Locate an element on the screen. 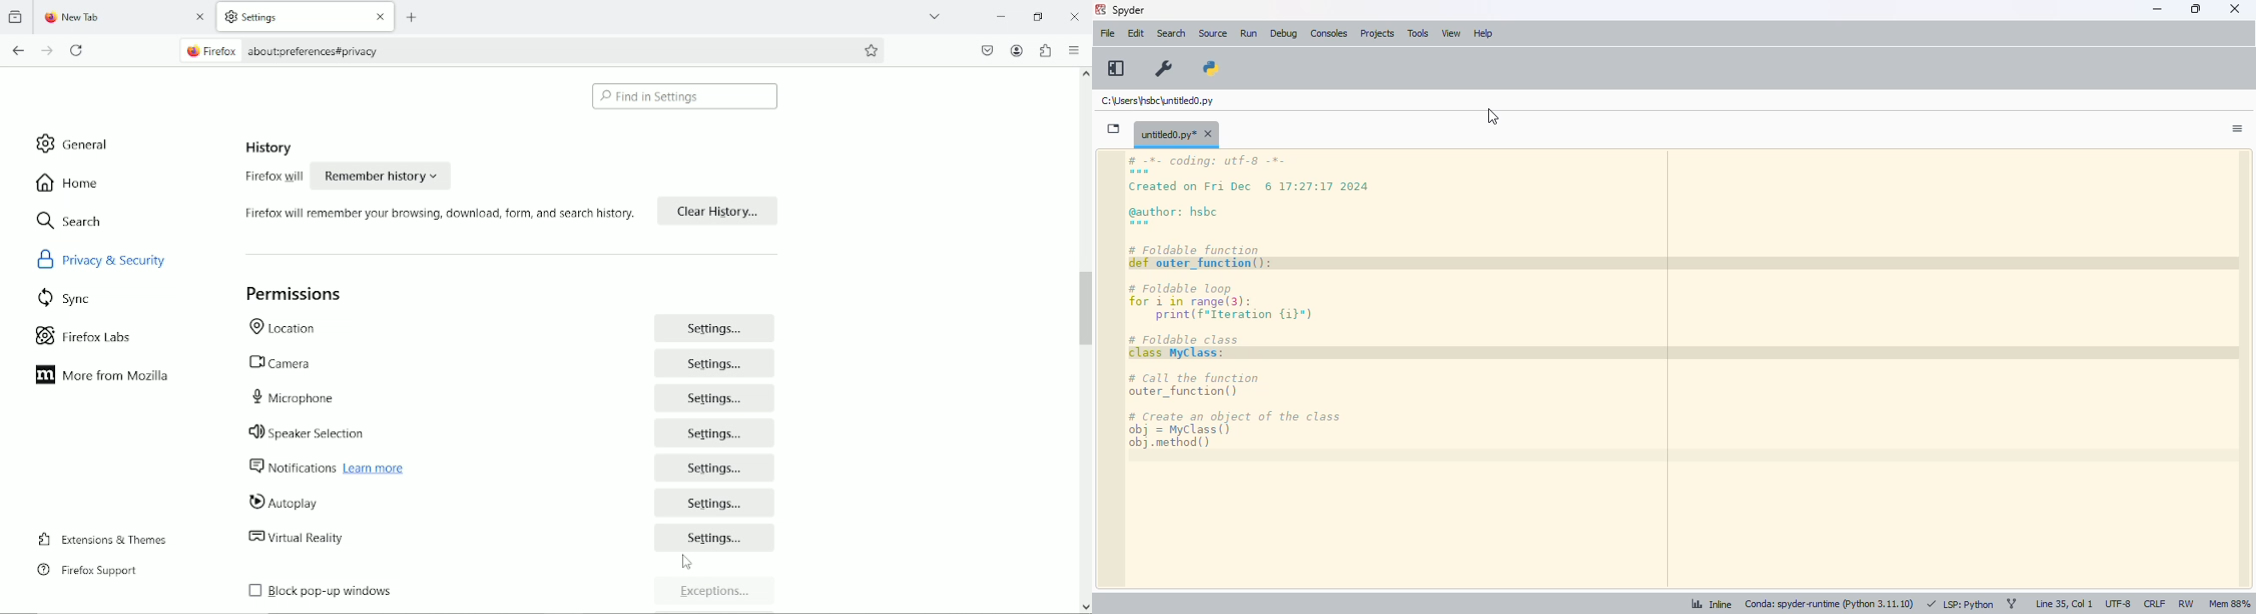  general is located at coordinates (75, 143).